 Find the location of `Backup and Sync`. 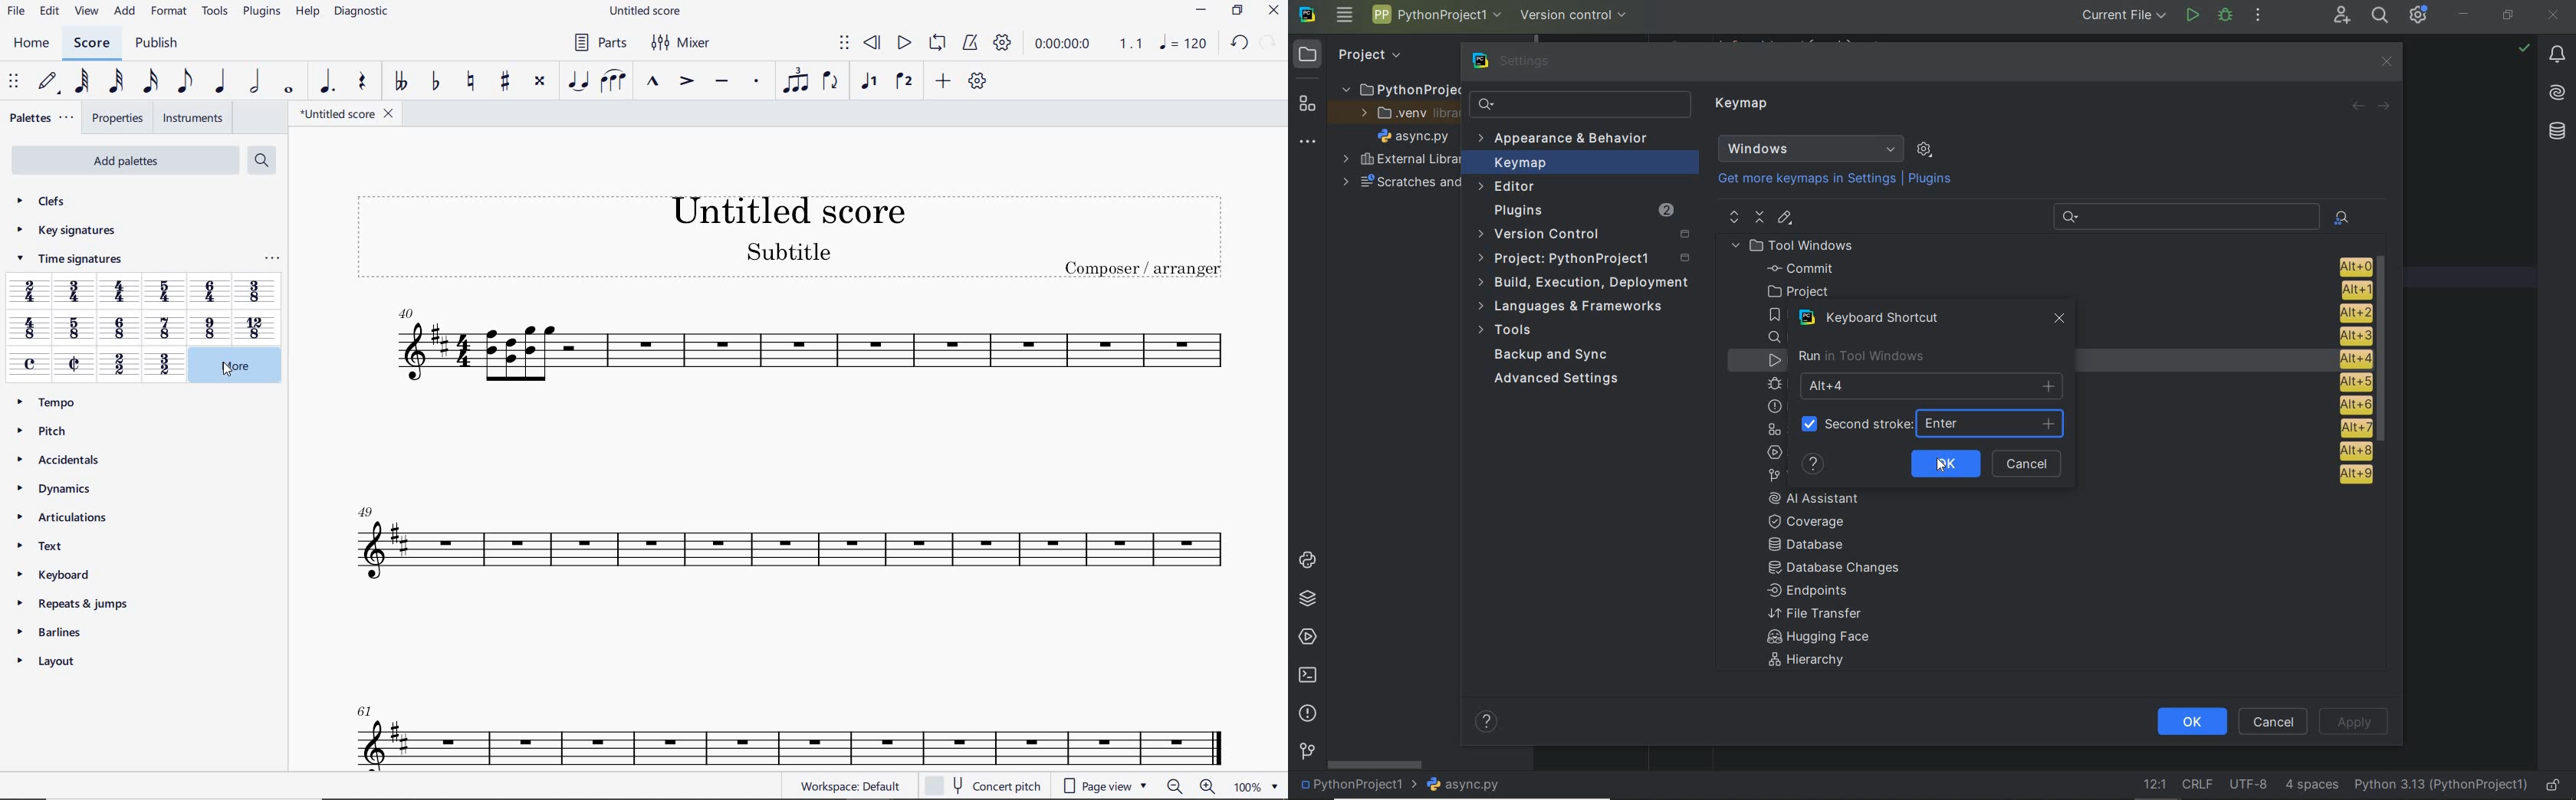

Backup and Sync is located at coordinates (1552, 356).